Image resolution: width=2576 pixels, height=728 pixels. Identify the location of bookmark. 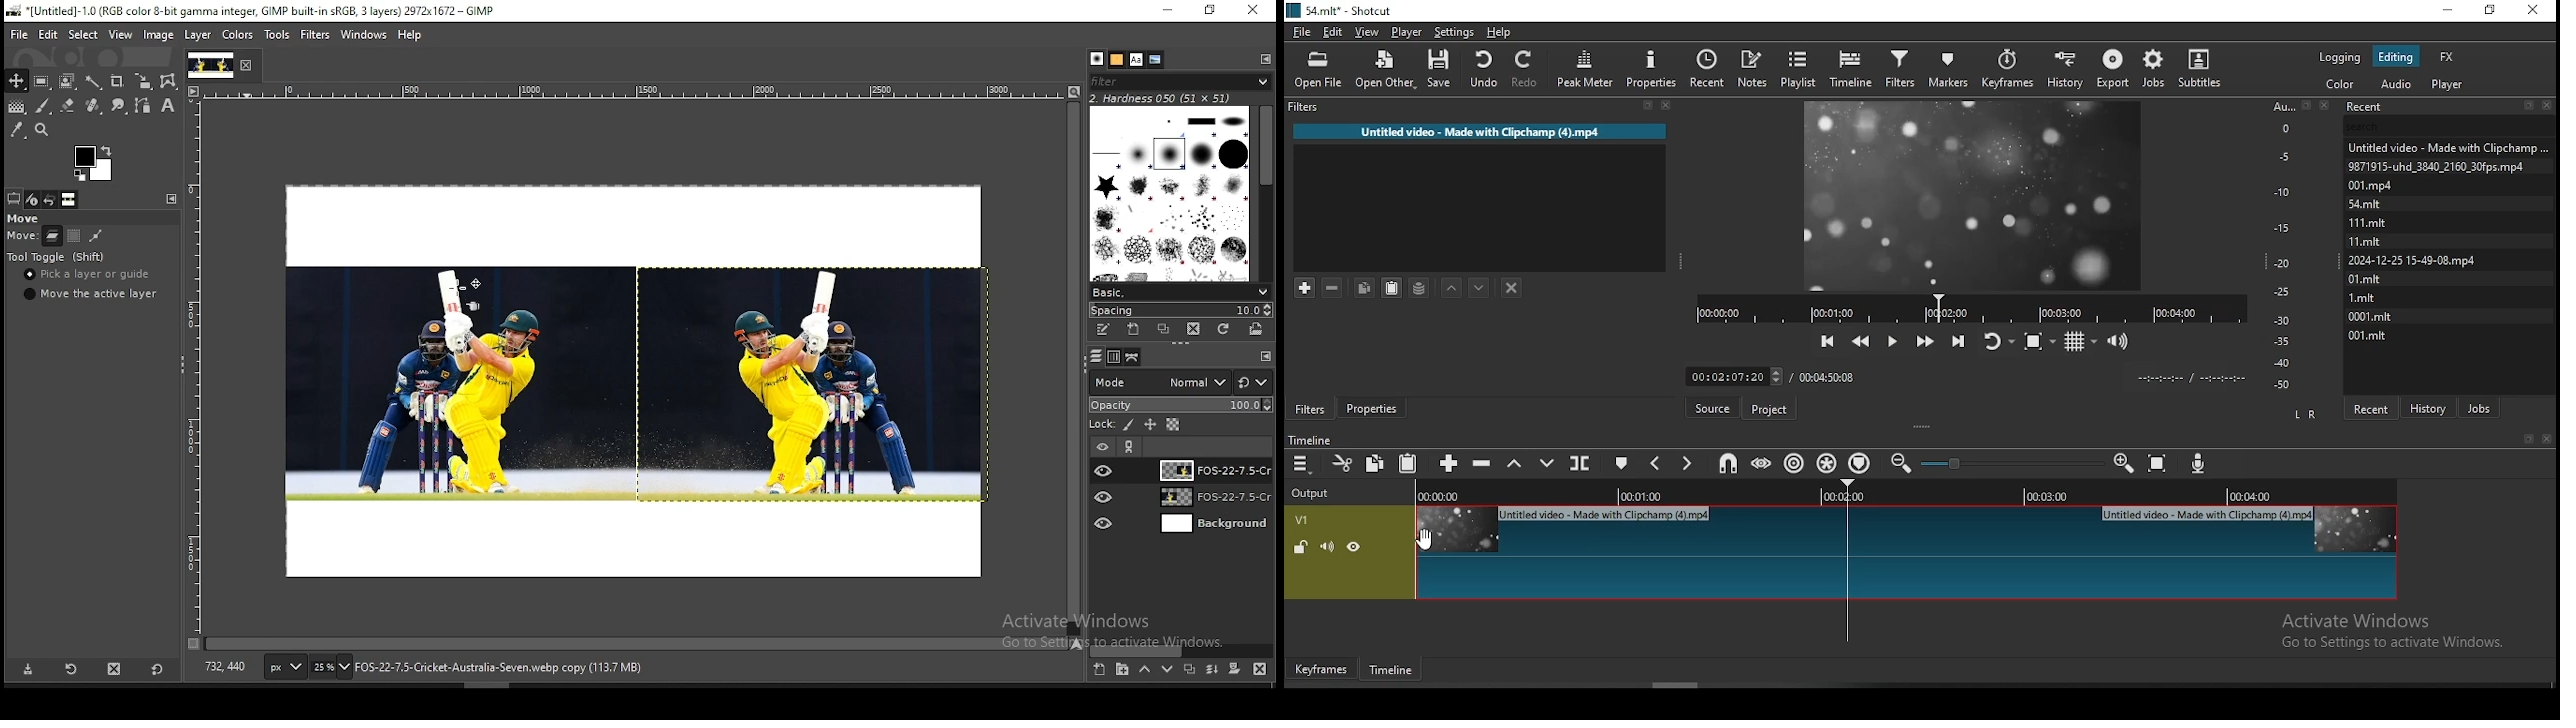
(2526, 438).